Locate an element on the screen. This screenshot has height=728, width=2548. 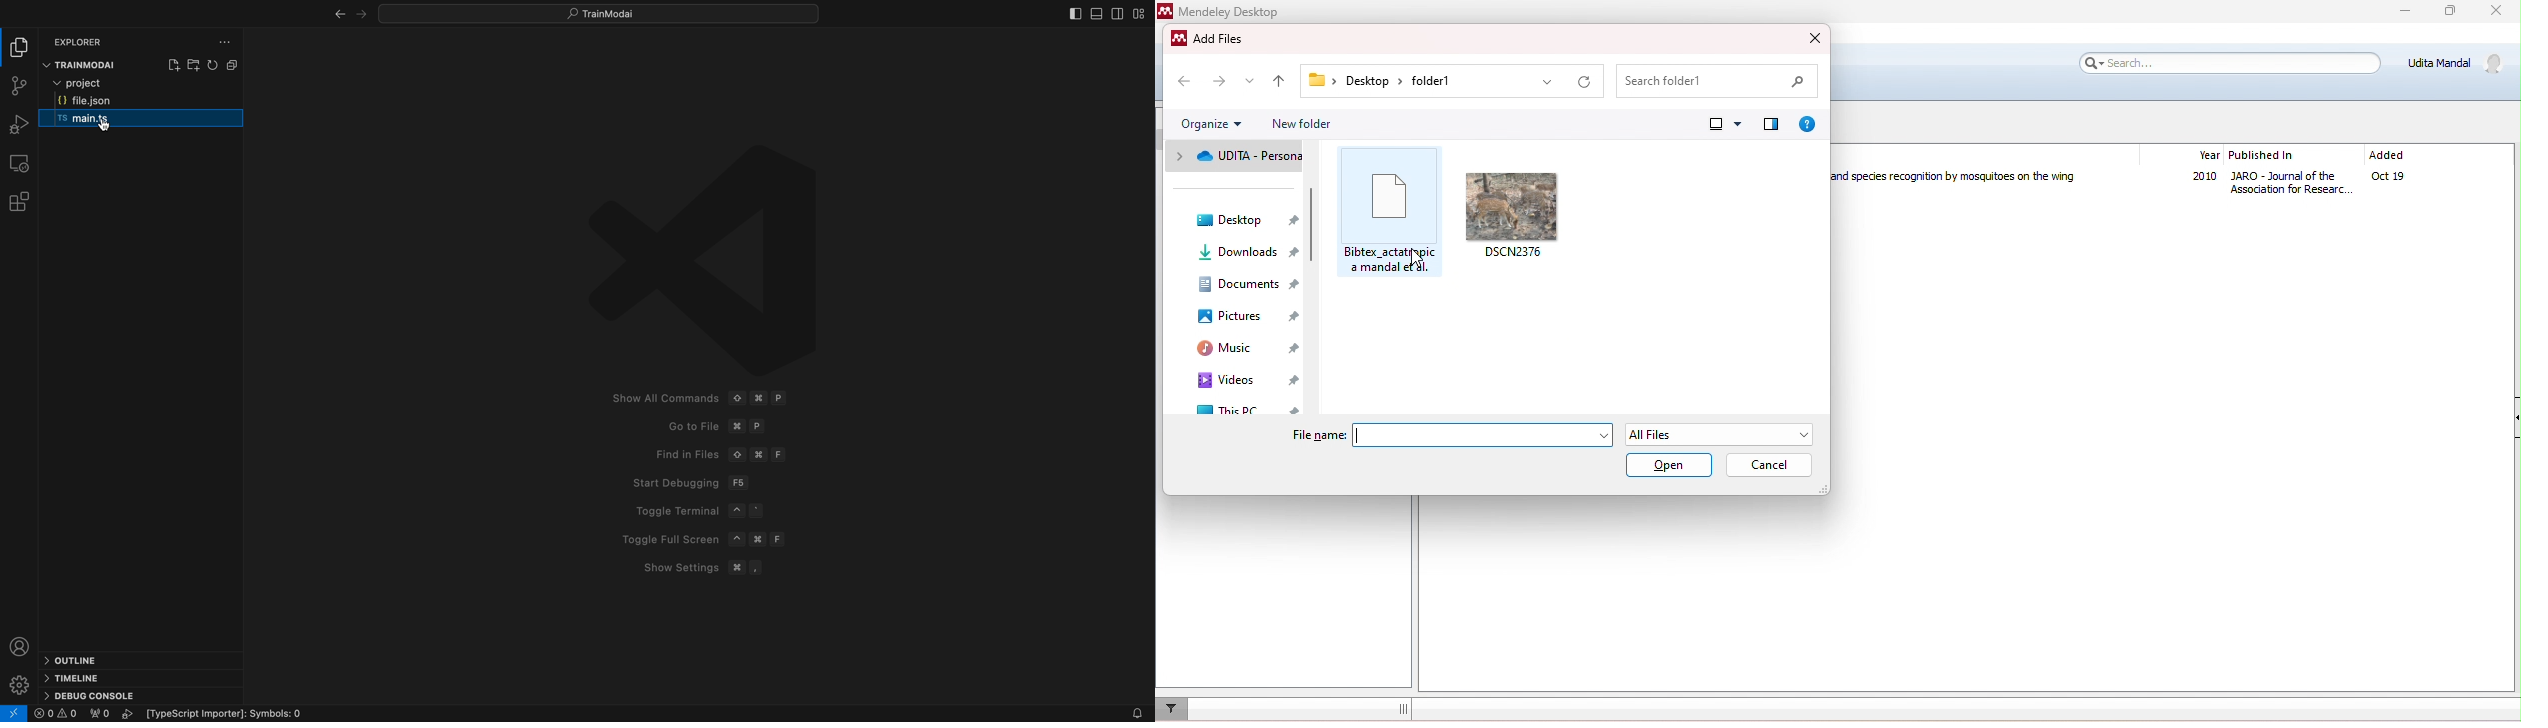
show preview pane is located at coordinates (1771, 124).